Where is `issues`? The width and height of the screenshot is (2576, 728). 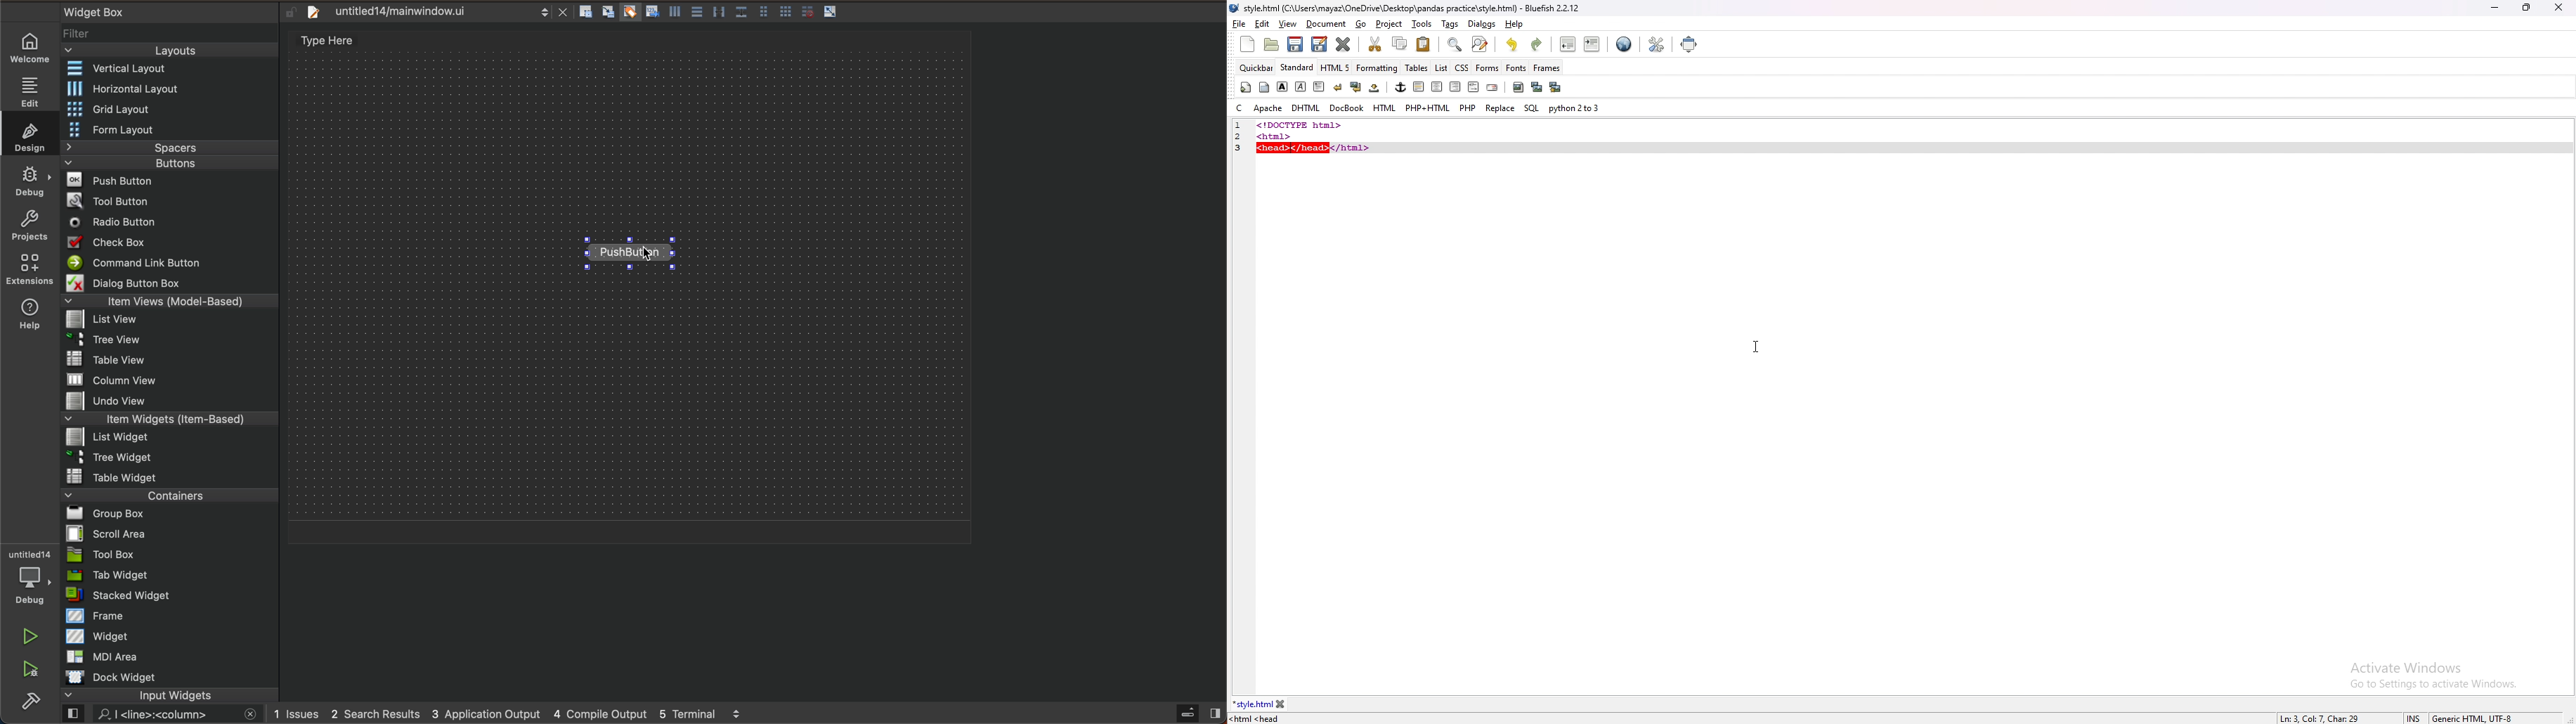
issues is located at coordinates (299, 713).